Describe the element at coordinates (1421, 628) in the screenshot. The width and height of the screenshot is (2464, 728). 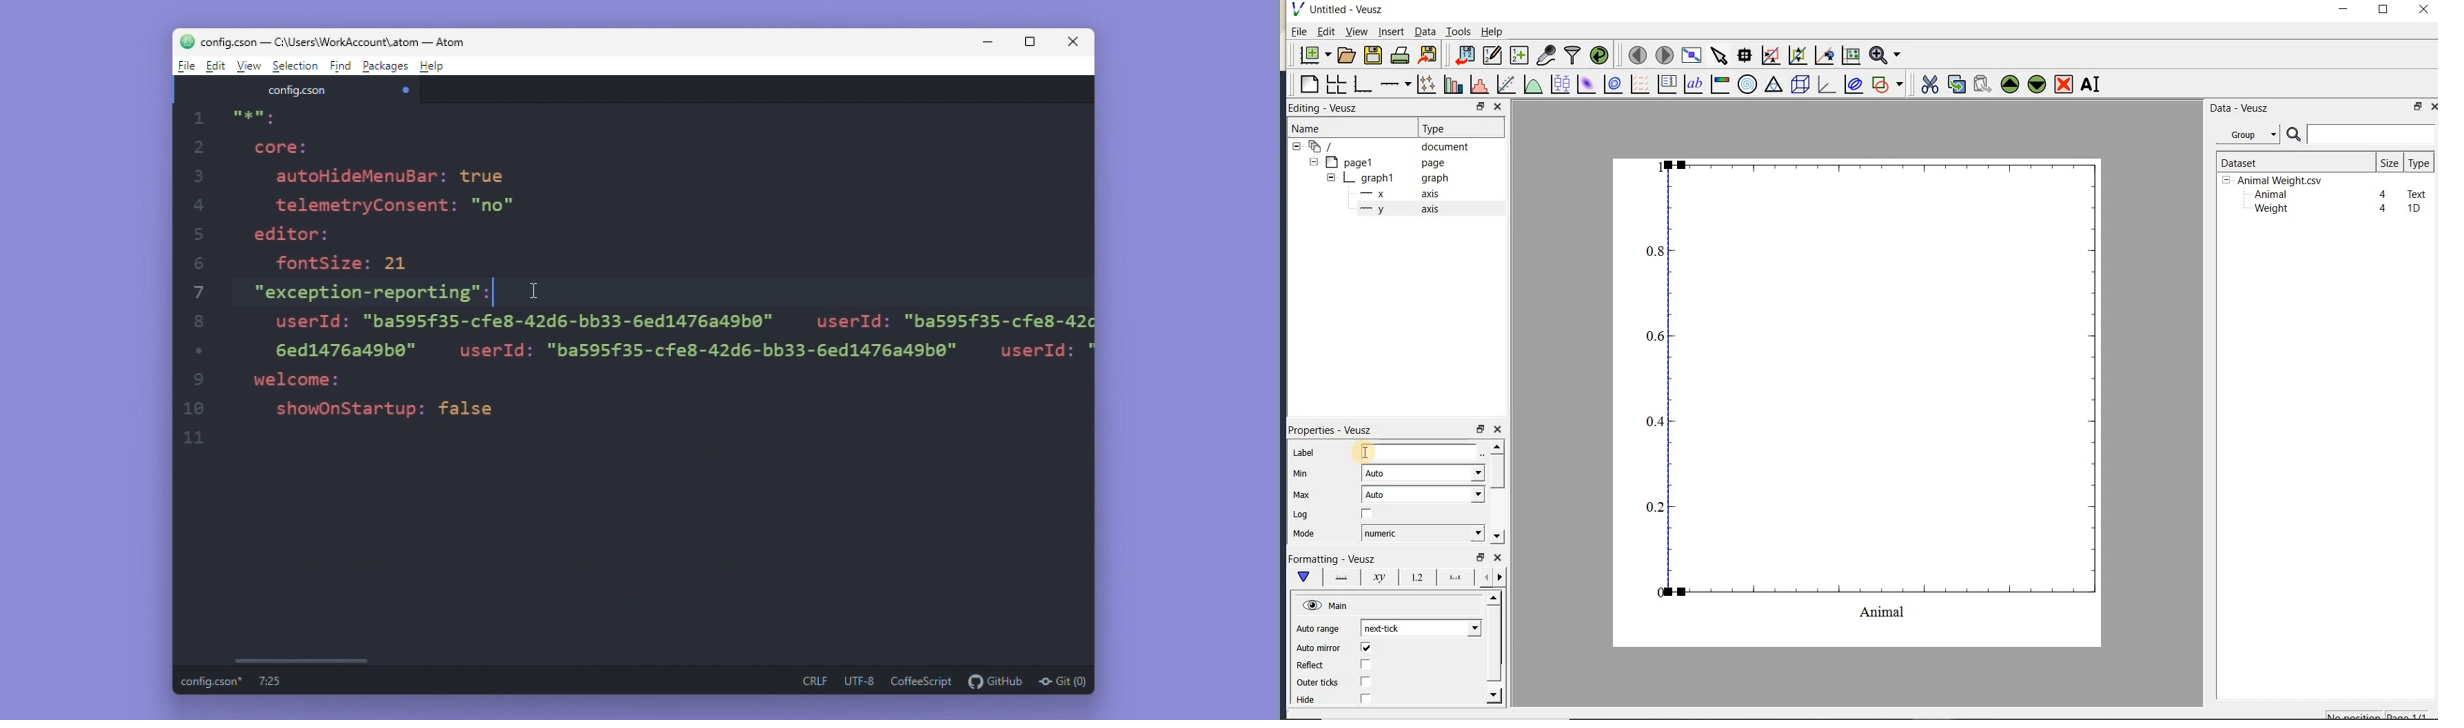
I see `next click` at that location.